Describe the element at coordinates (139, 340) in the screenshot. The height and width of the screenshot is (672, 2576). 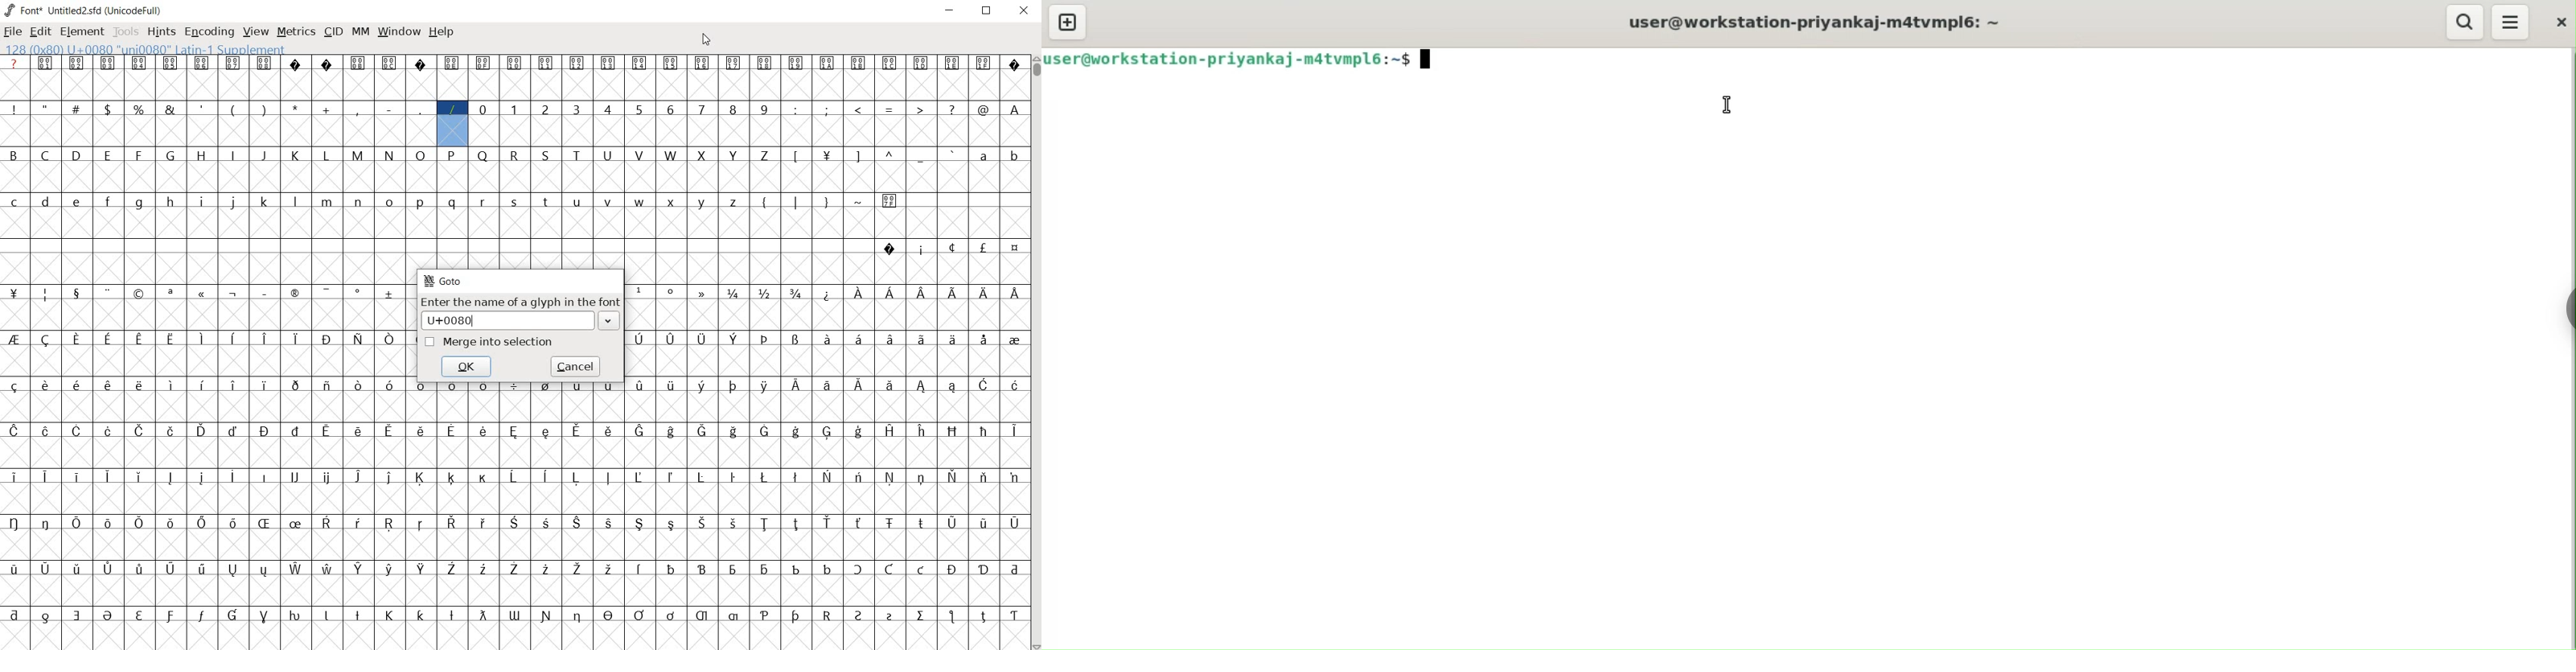
I see `glyph` at that location.